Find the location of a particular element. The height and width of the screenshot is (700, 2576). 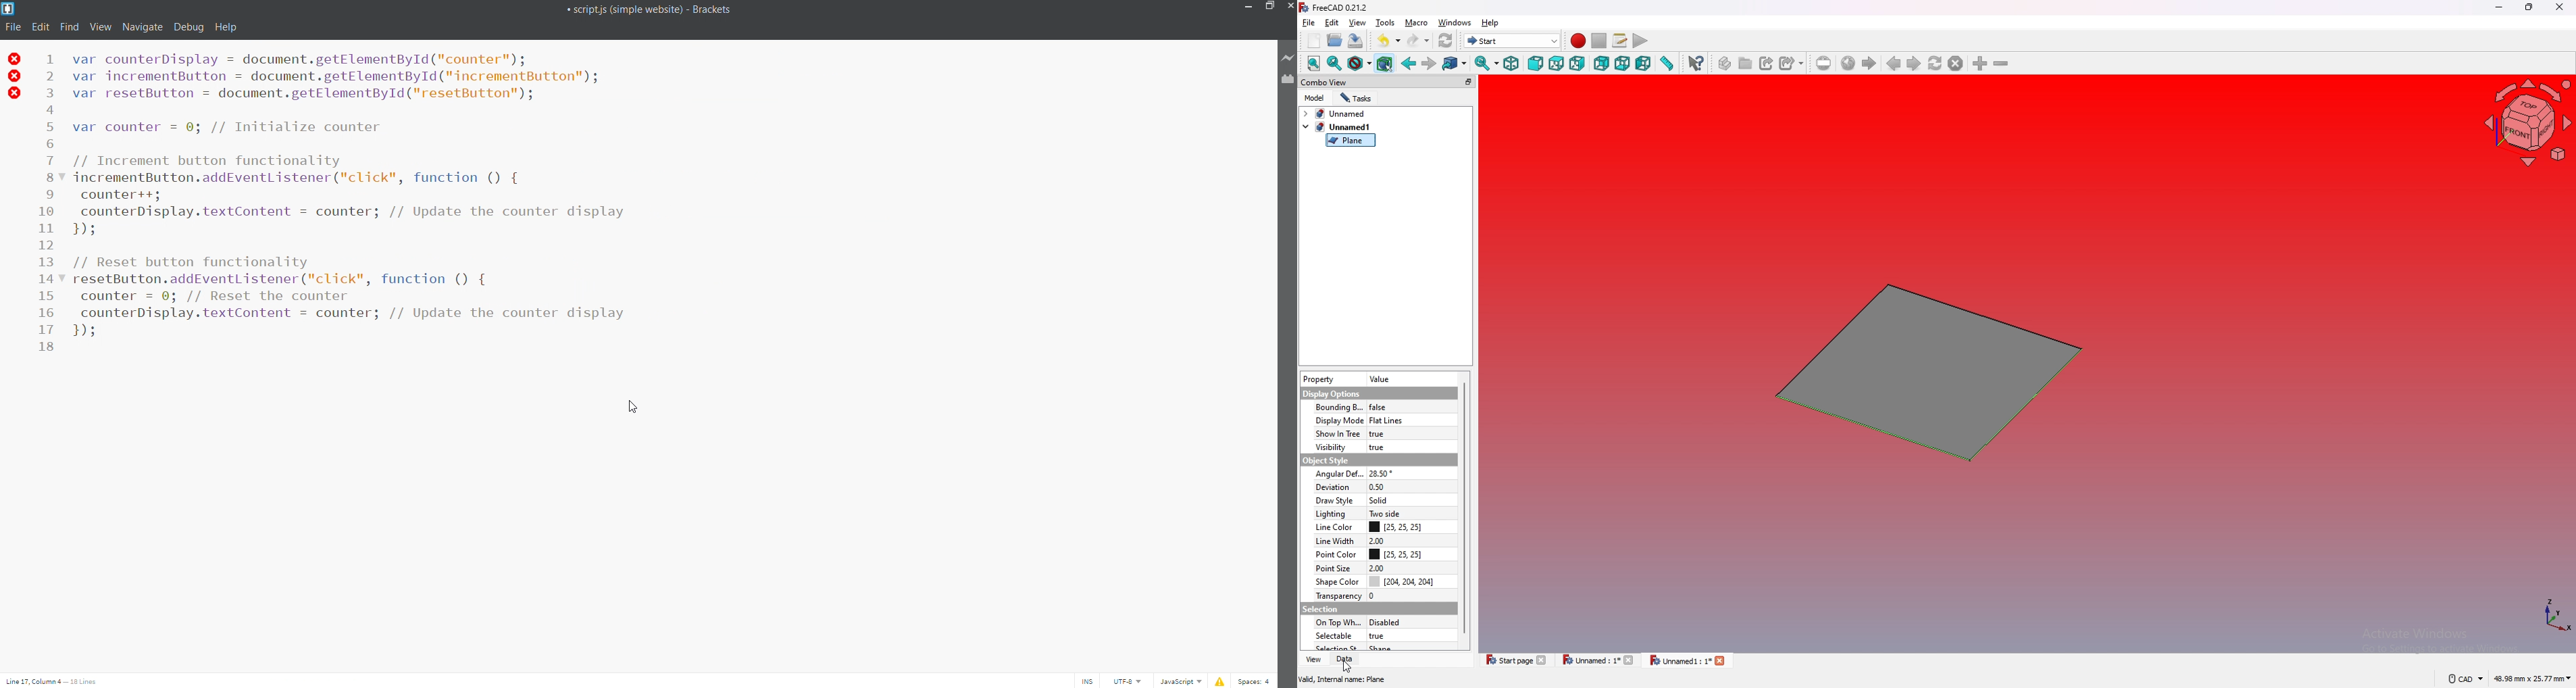

Unnamed : 1* is located at coordinates (1598, 660).